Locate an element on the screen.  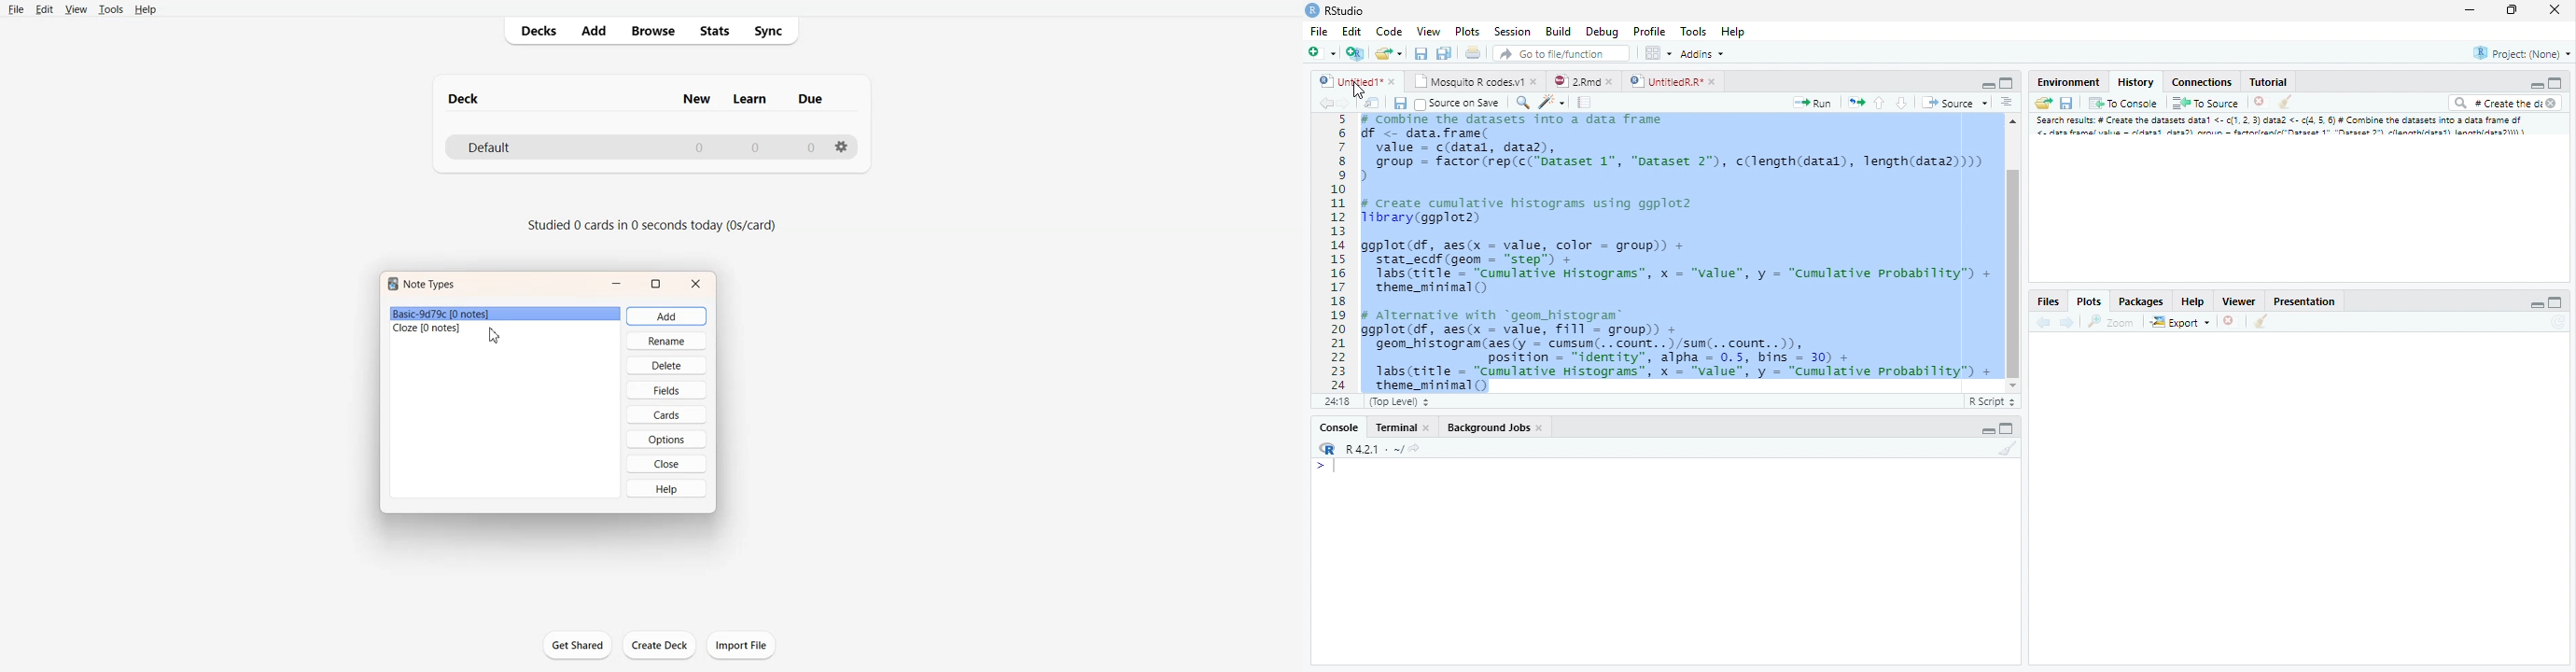
Console is located at coordinates (1342, 427).